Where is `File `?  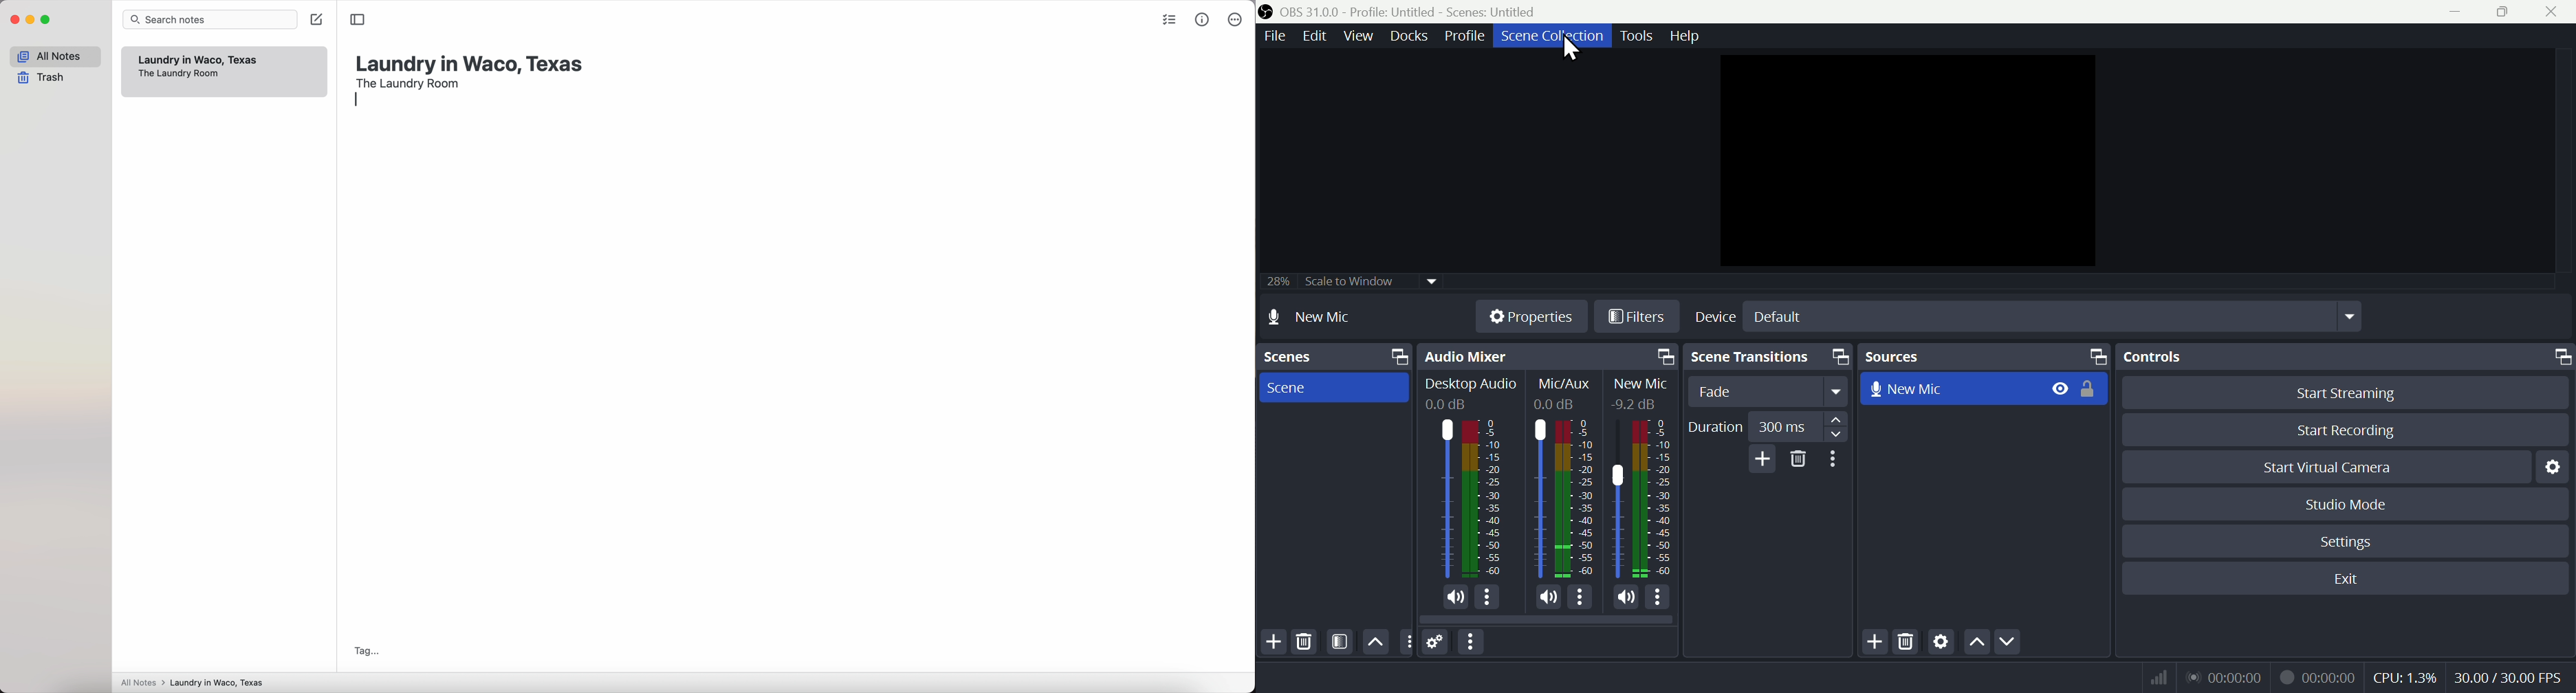
File  is located at coordinates (1272, 35).